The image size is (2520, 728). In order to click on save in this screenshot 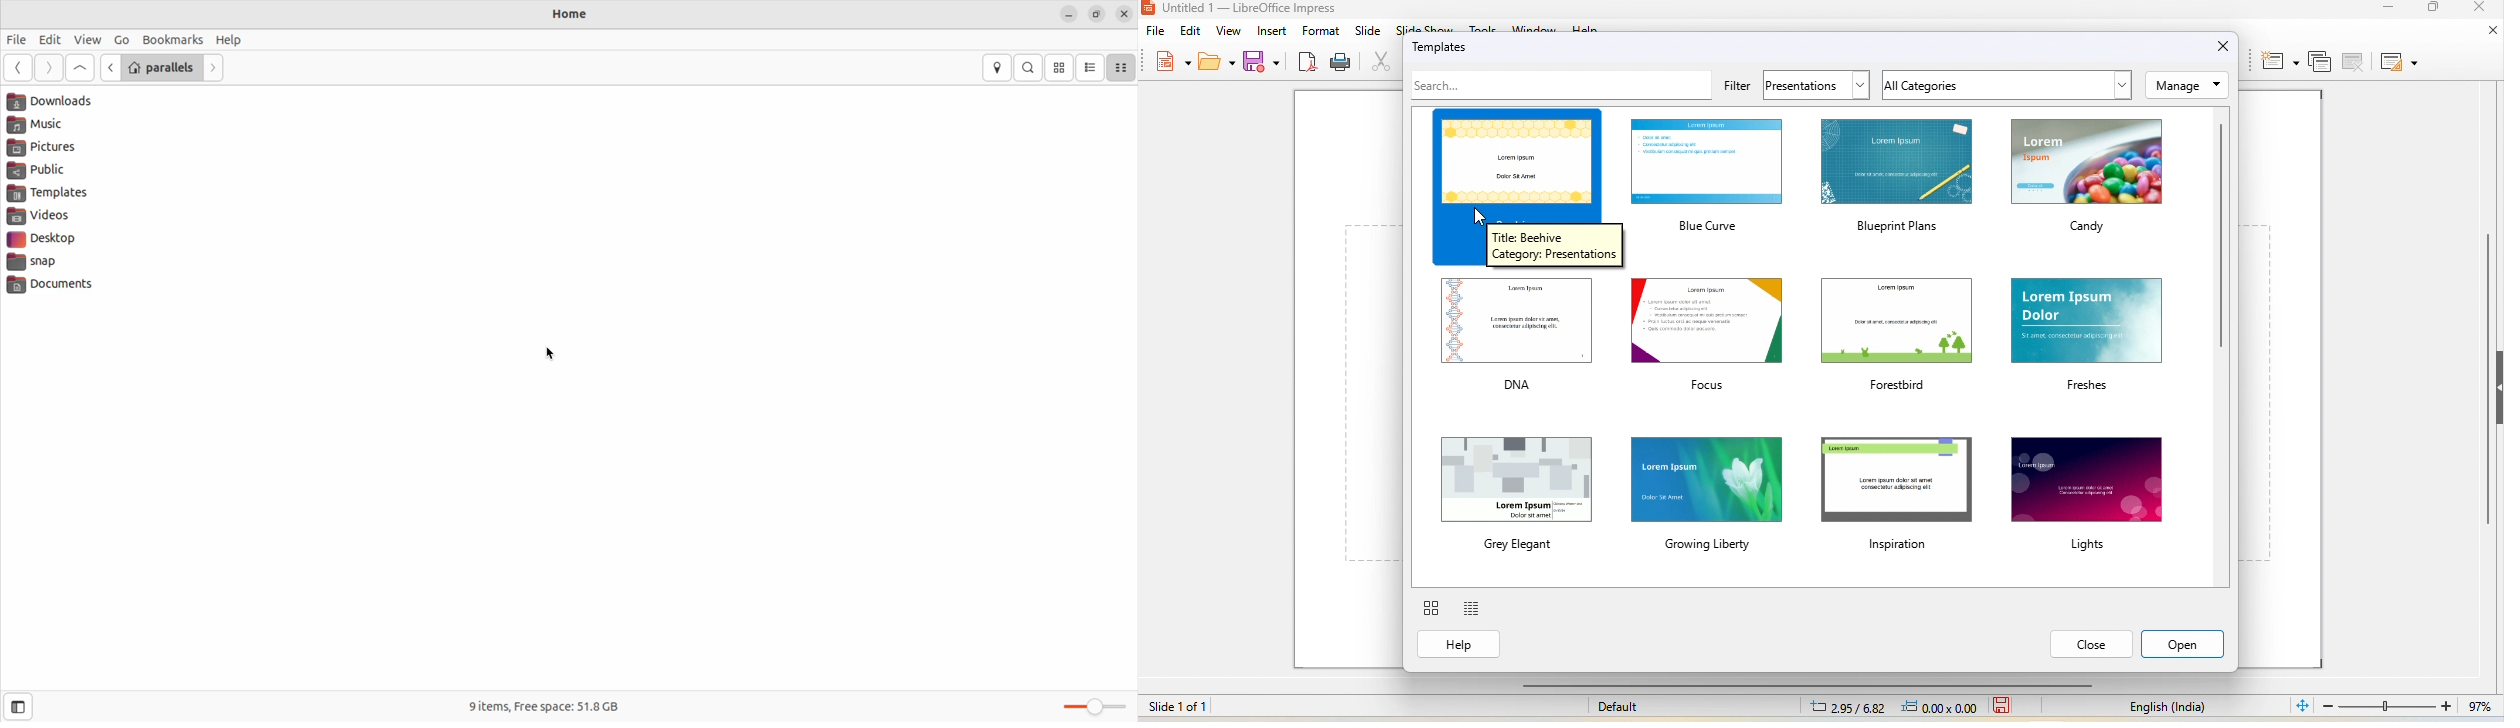, I will do `click(1264, 60)`.